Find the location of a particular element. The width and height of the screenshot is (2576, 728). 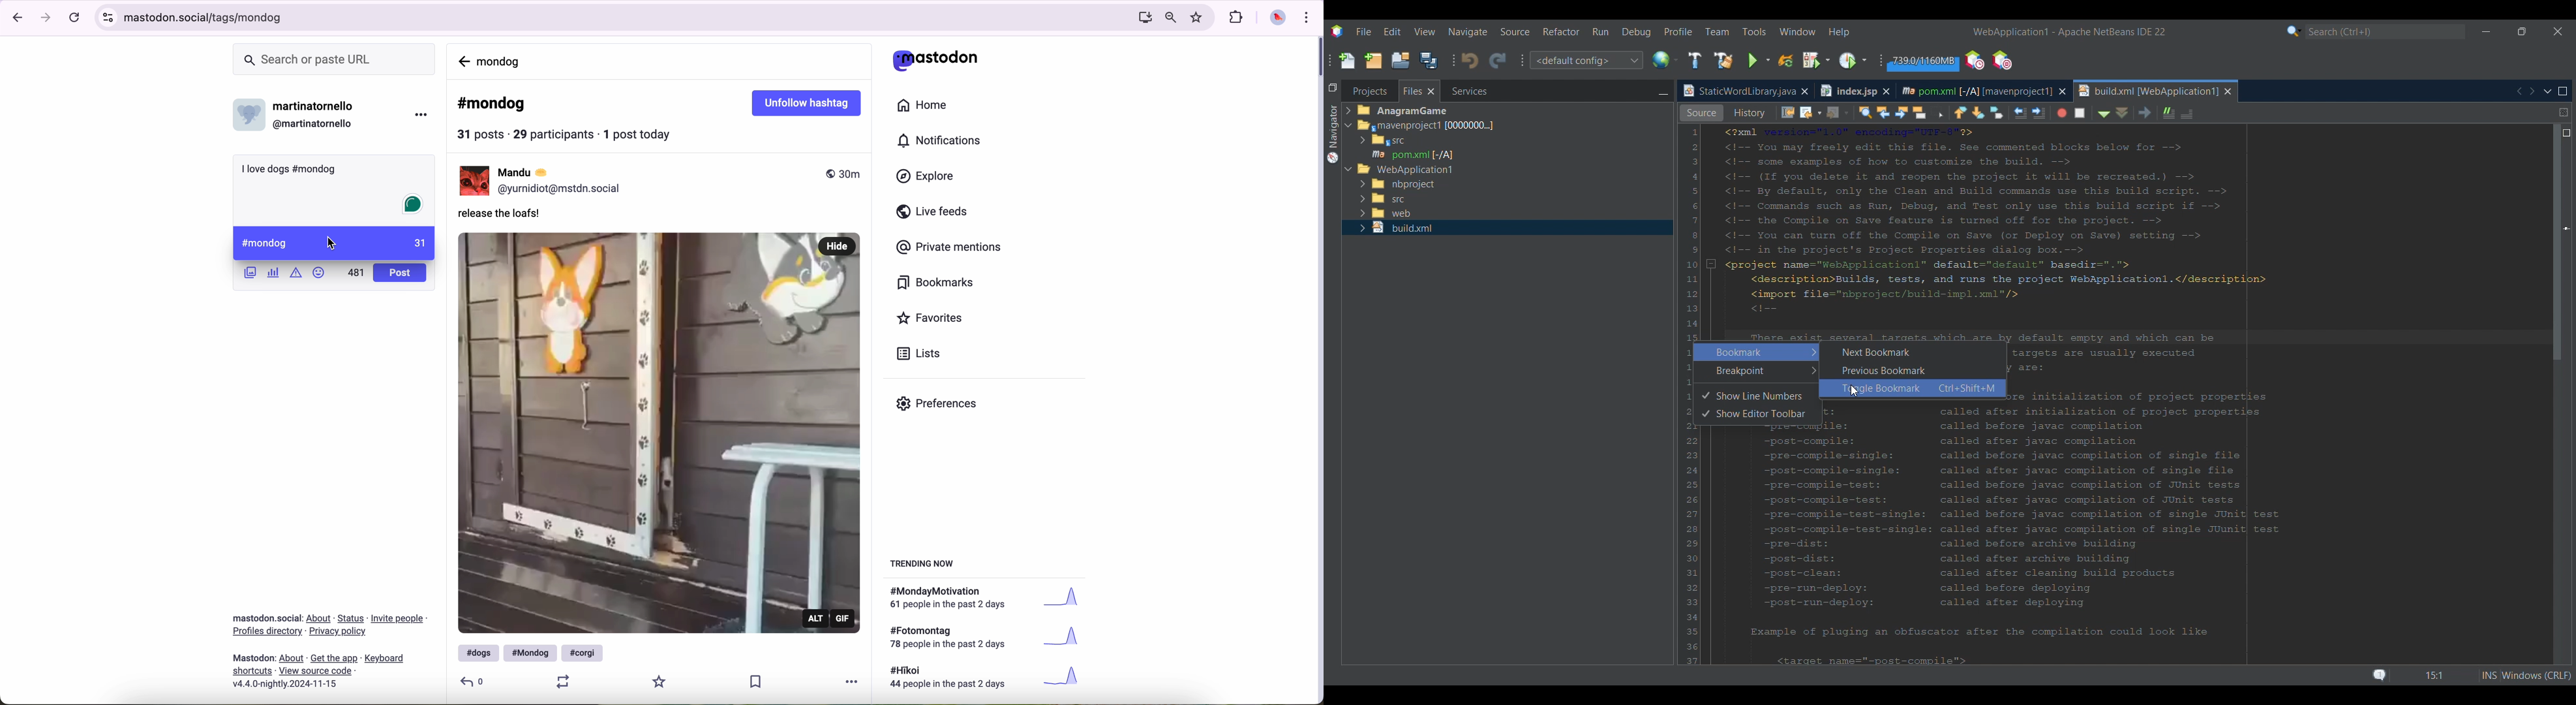

Status bar details changed is located at coordinates (2471, 675).